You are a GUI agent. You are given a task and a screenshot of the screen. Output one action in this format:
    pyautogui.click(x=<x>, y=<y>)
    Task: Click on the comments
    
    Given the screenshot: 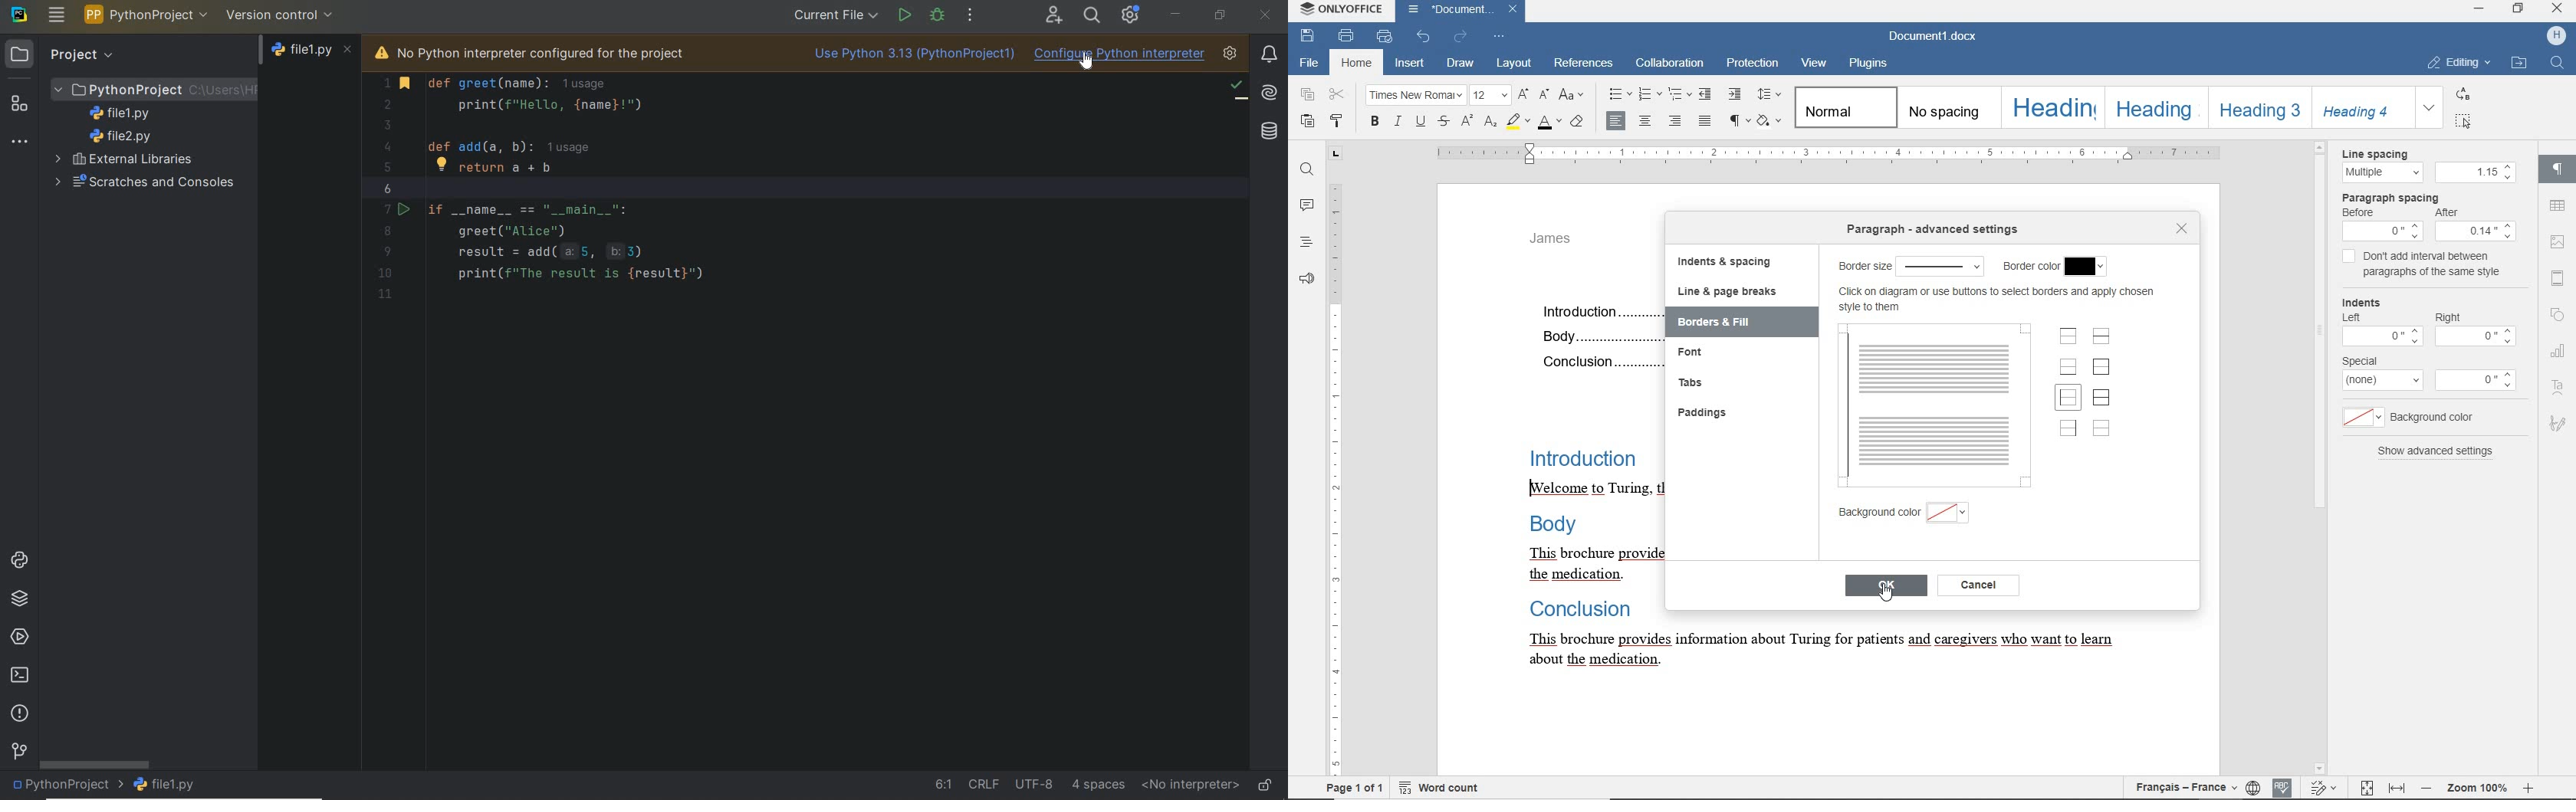 What is the action you would take?
    pyautogui.click(x=1306, y=207)
    